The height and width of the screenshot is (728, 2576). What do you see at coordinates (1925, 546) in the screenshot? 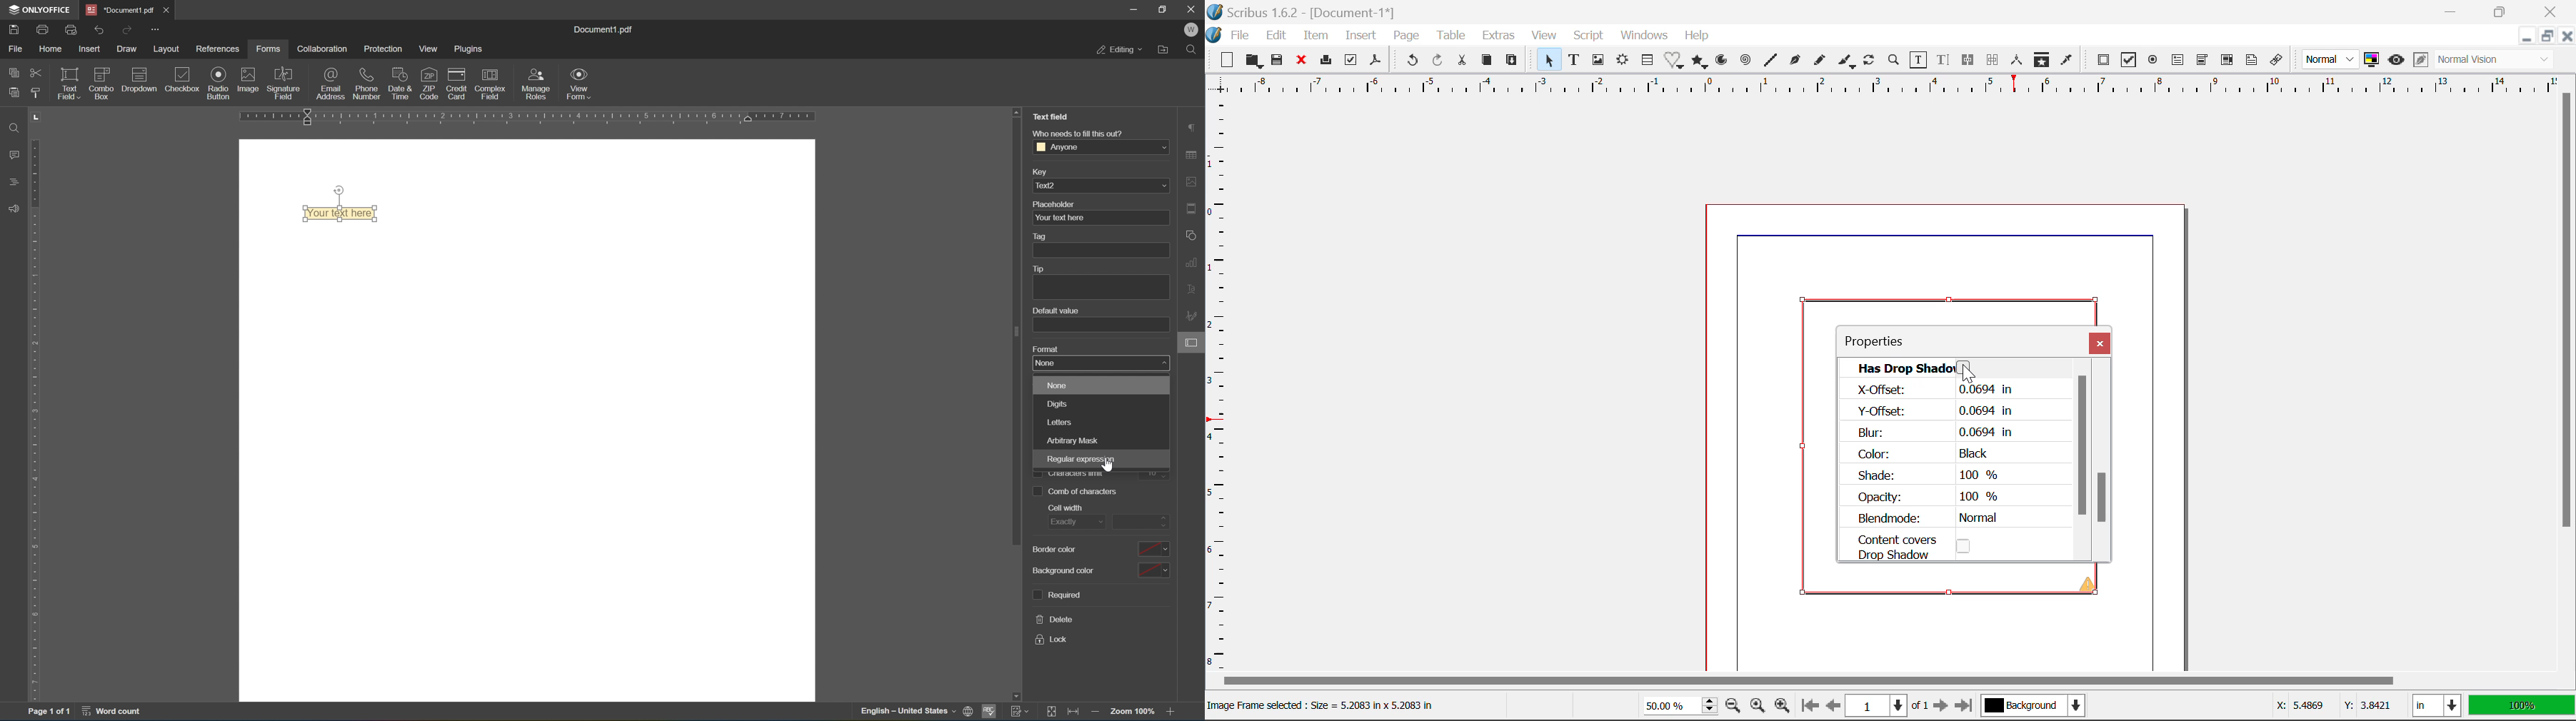
I see `Content CoversDrop Shadow Option` at bounding box center [1925, 546].